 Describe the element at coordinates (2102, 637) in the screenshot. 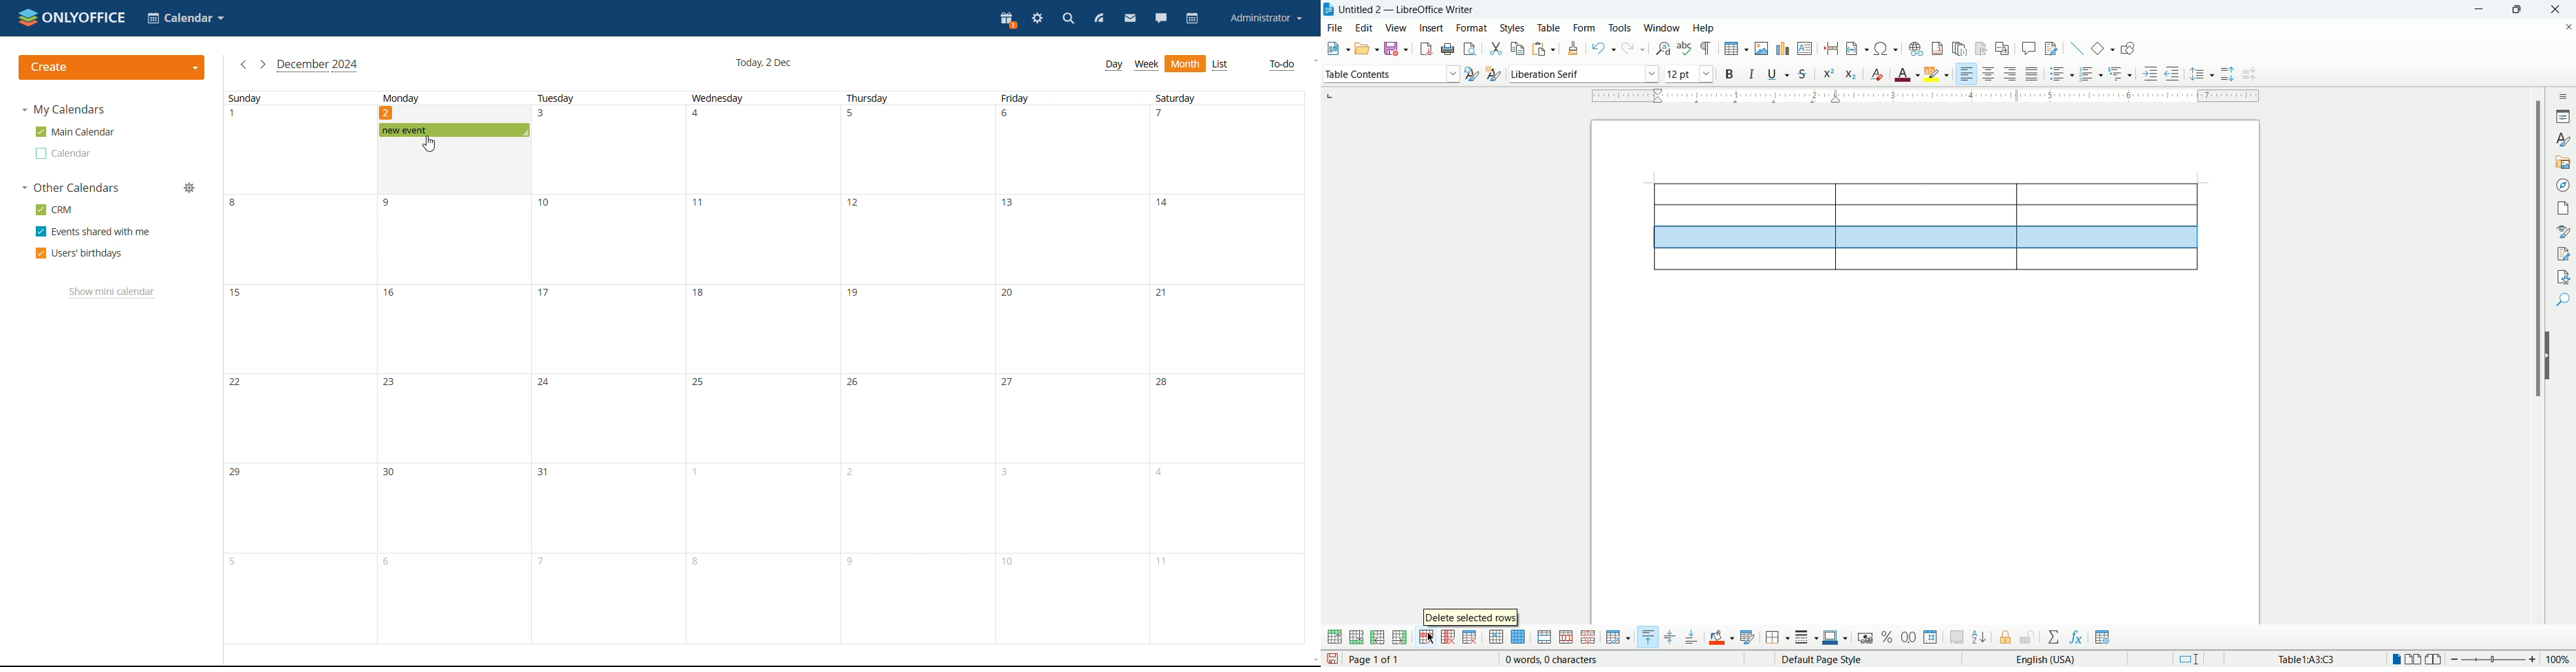

I see `table properties` at that location.